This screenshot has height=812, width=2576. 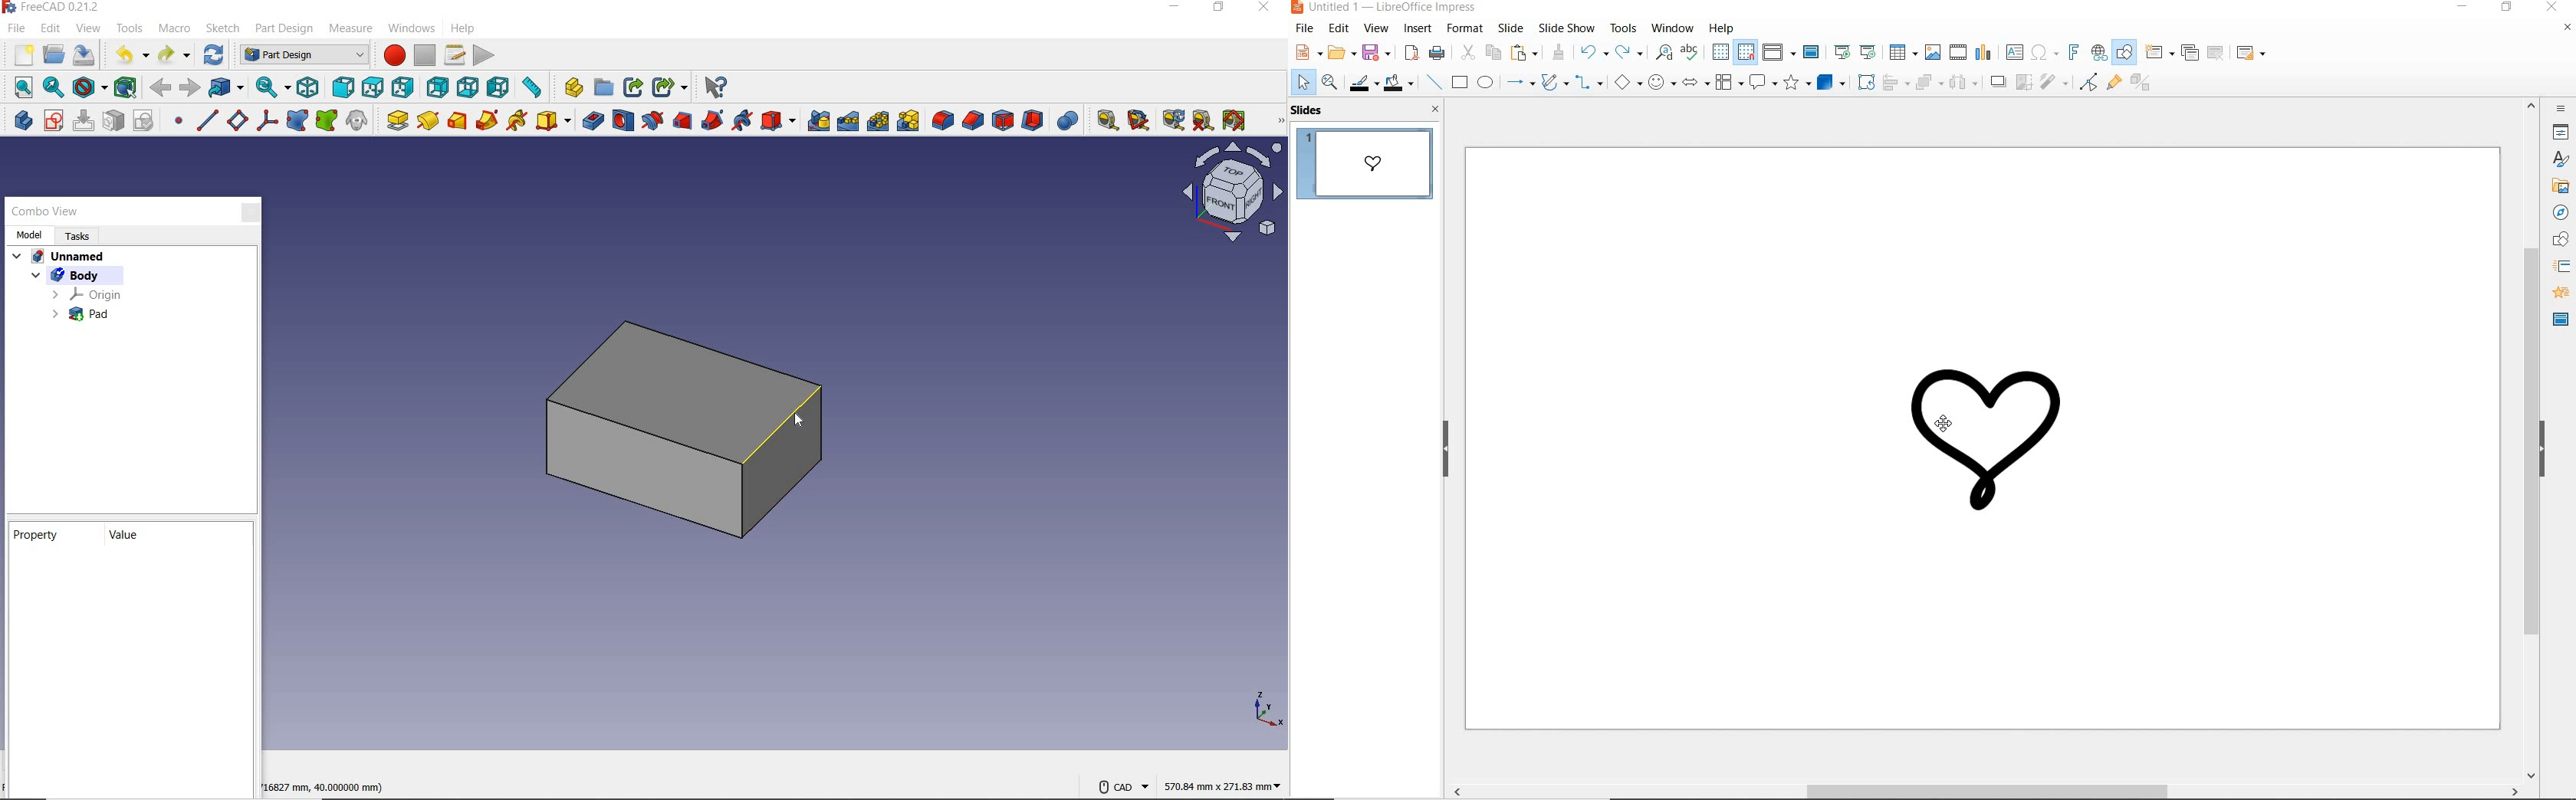 What do you see at coordinates (2044, 53) in the screenshot?
I see `insert special character` at bounding box center [2044, 53].